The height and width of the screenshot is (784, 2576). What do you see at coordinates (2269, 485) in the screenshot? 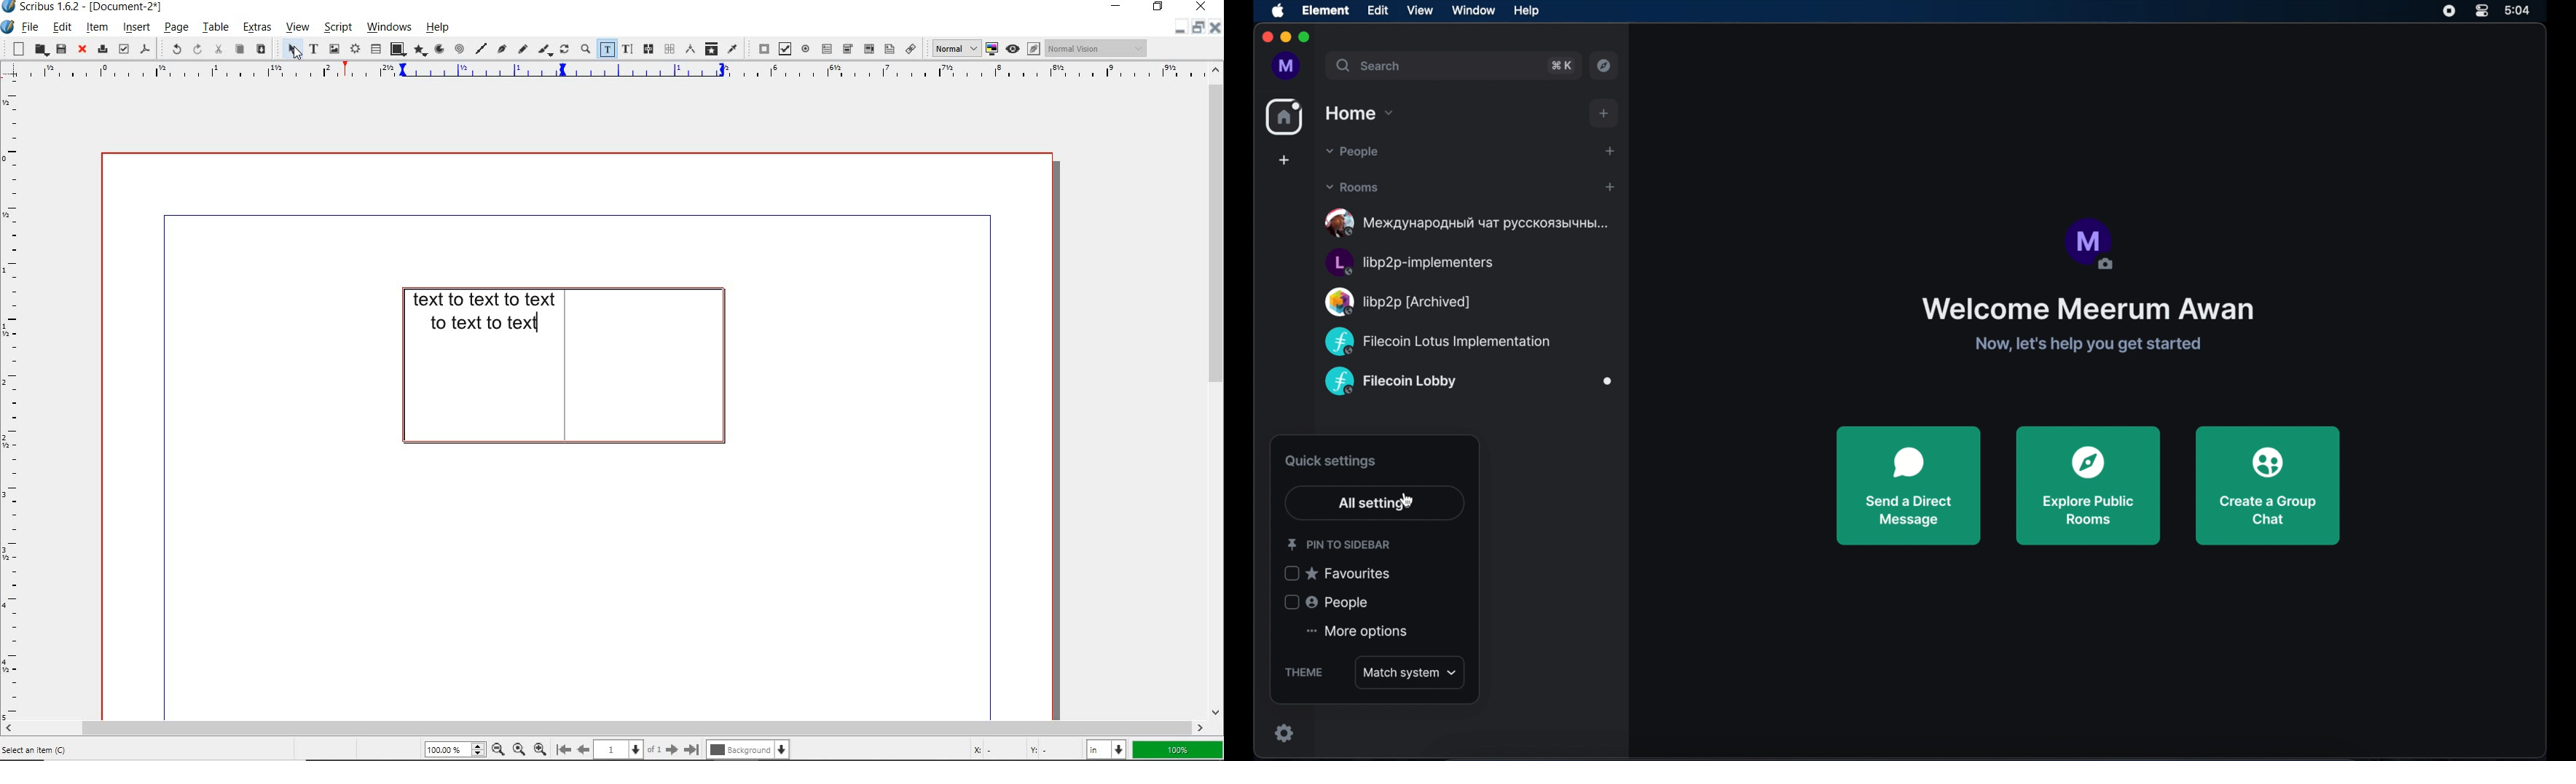
I see `create a group chat` at bounding box center [2269, 485].